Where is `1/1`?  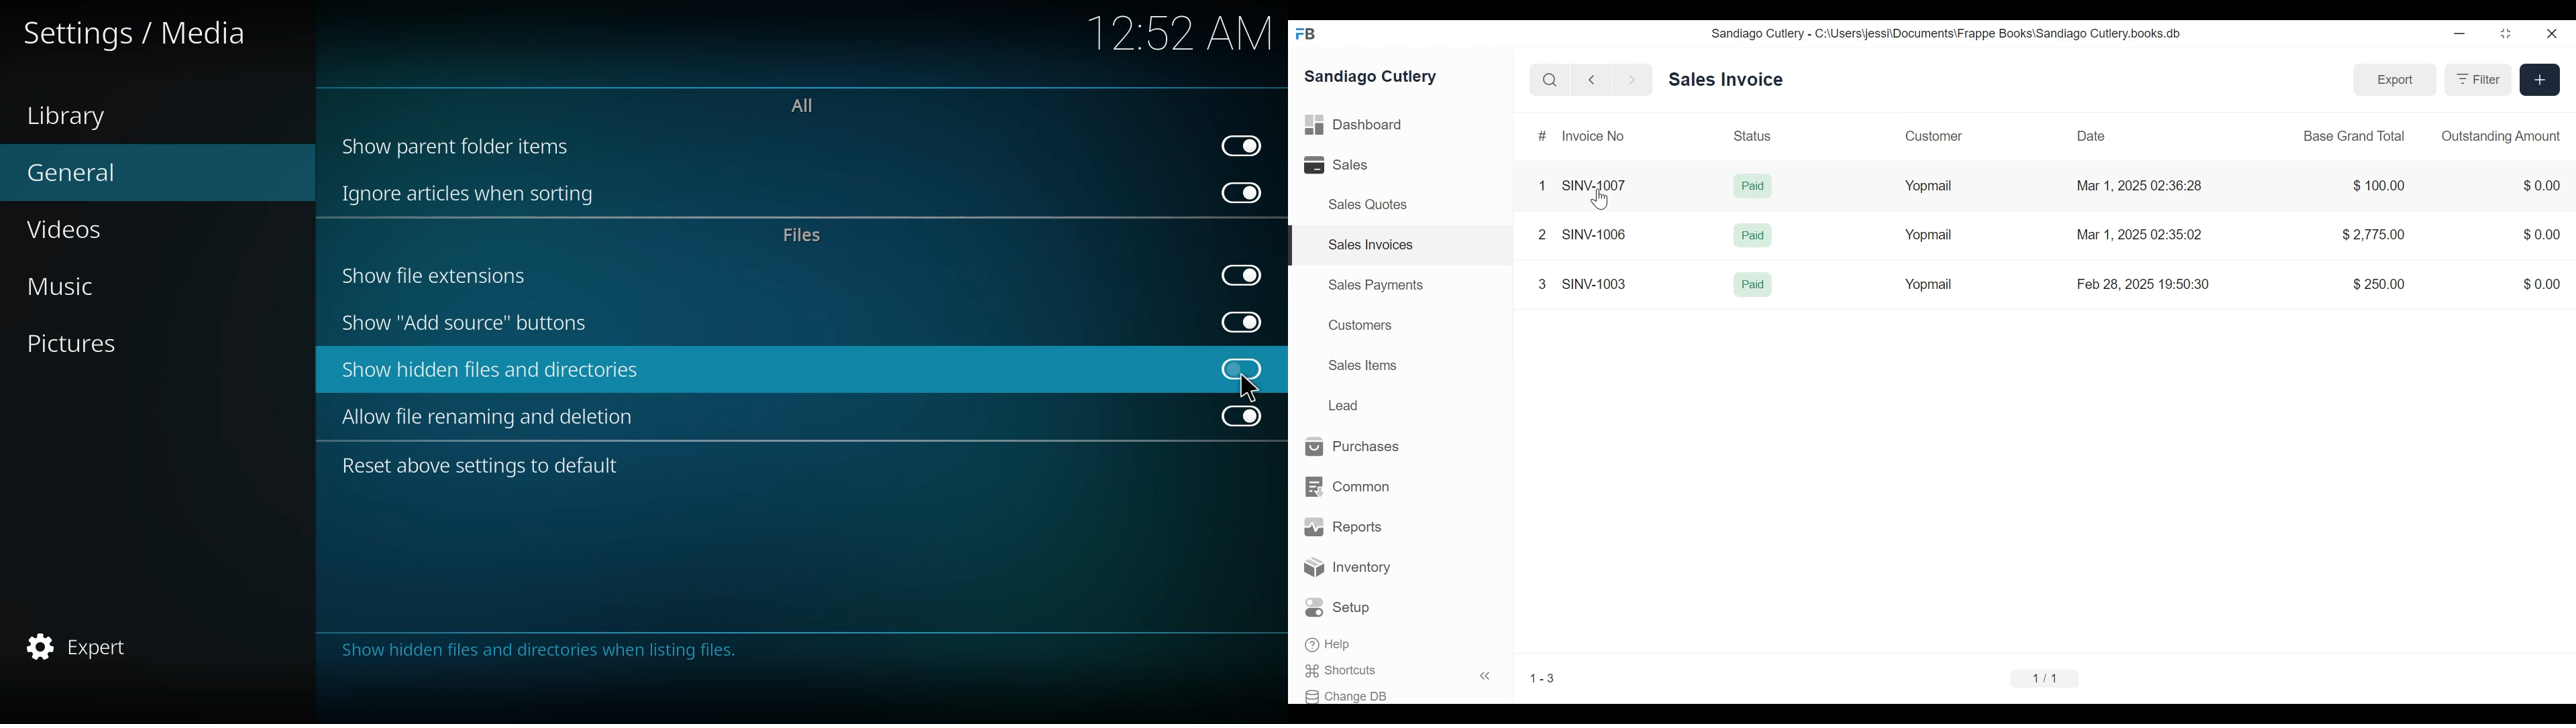
1/1 is located at coordinates (2049, 678).